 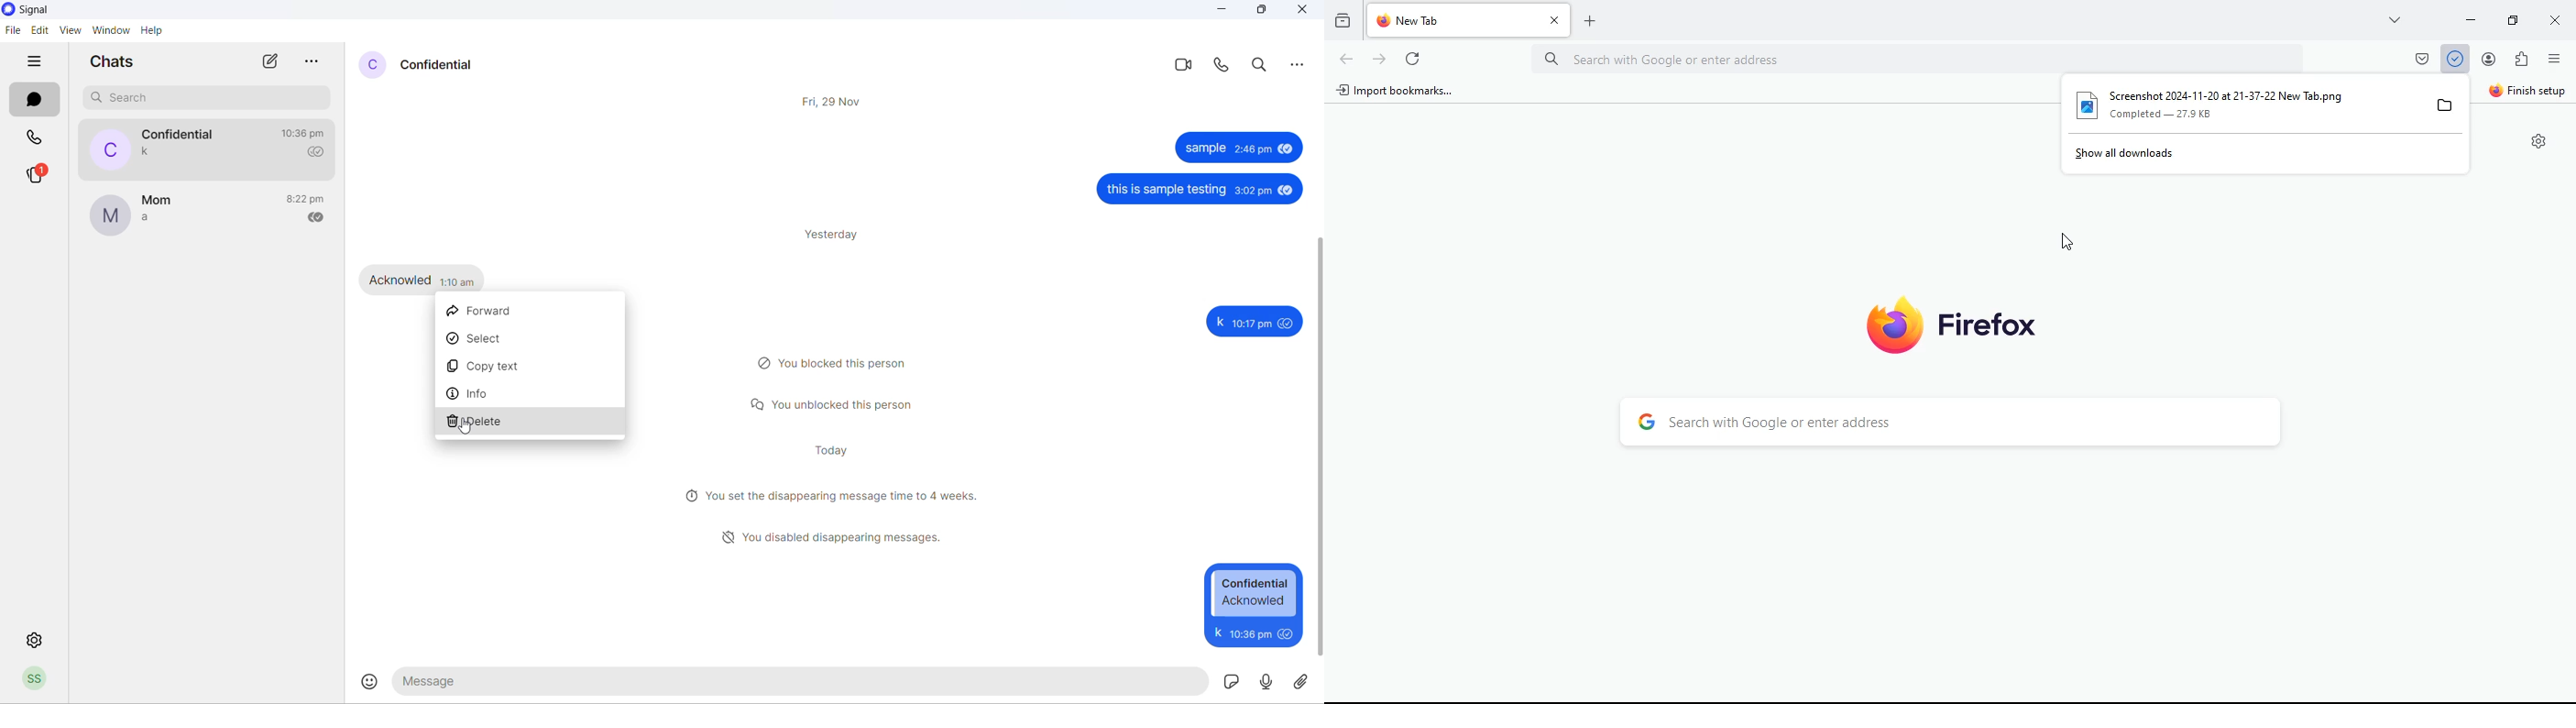 I want to click on Settings, so click(x=2539, y=141).